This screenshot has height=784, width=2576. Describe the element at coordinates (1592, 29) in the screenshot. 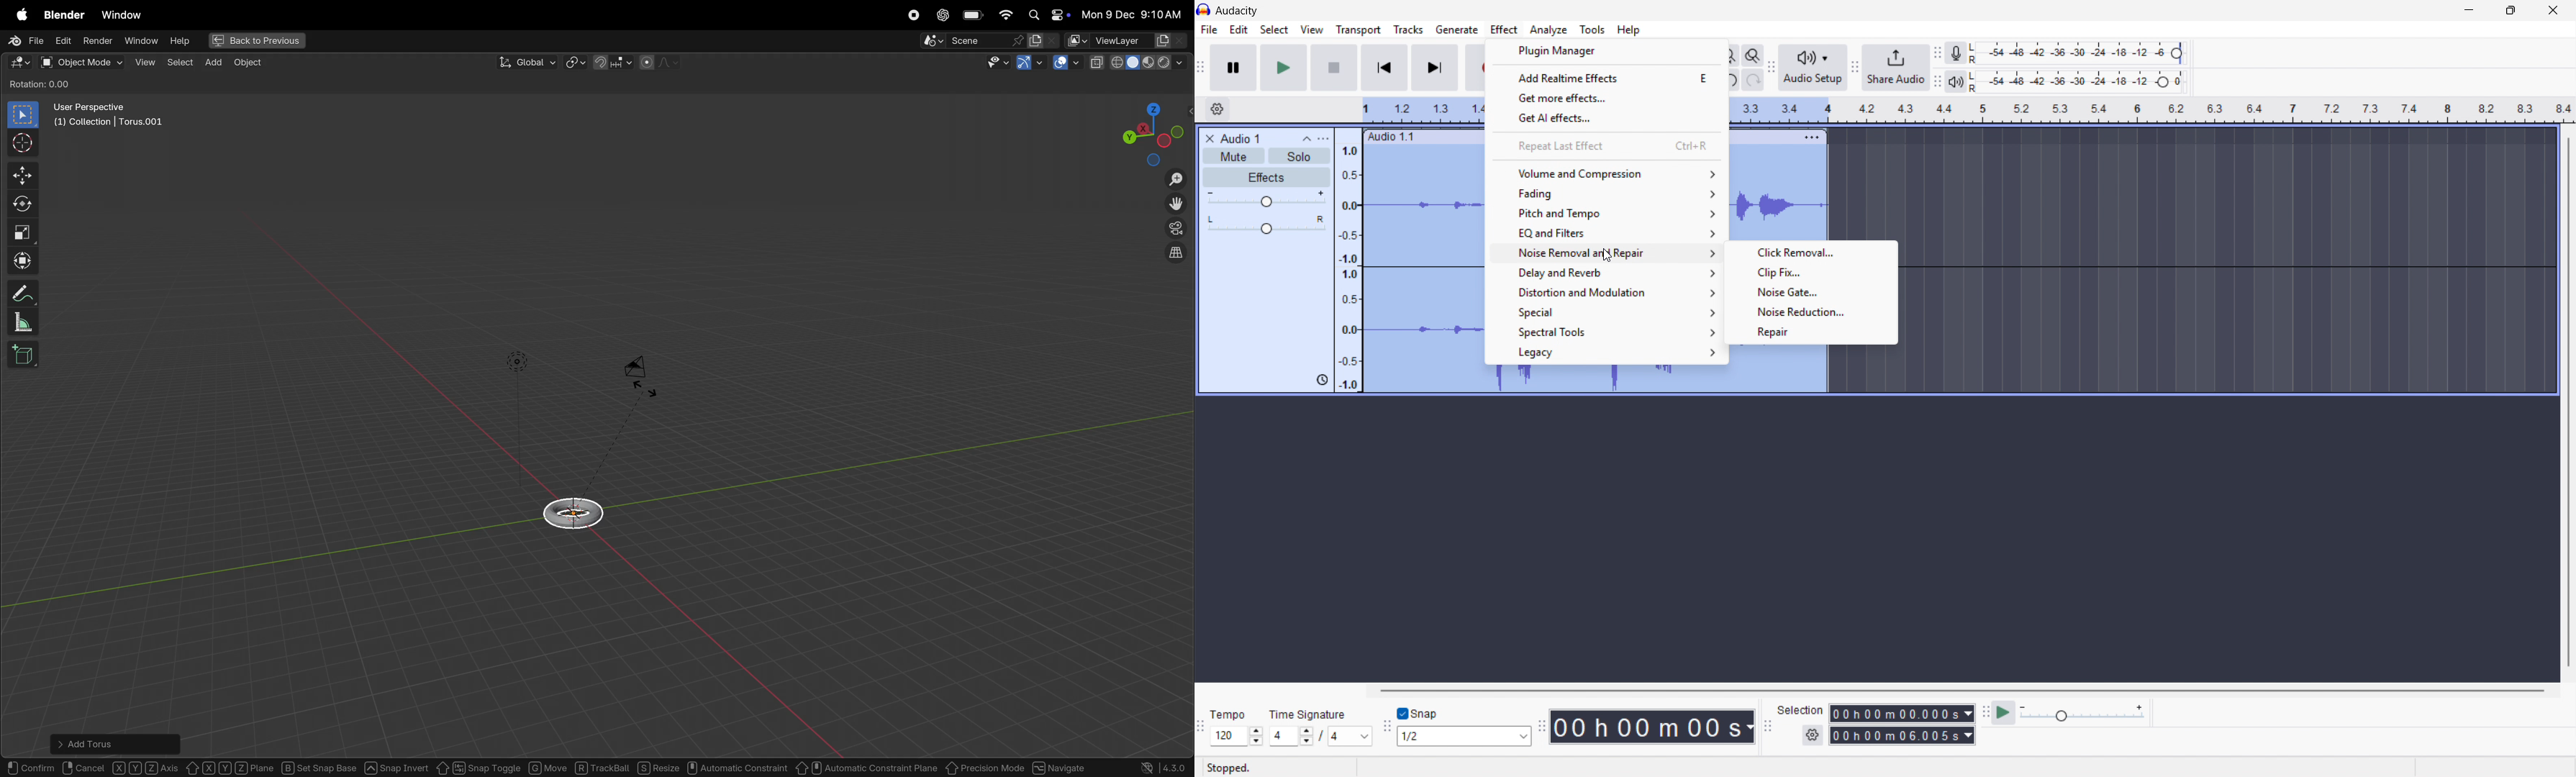

I see `Tools` at that location.